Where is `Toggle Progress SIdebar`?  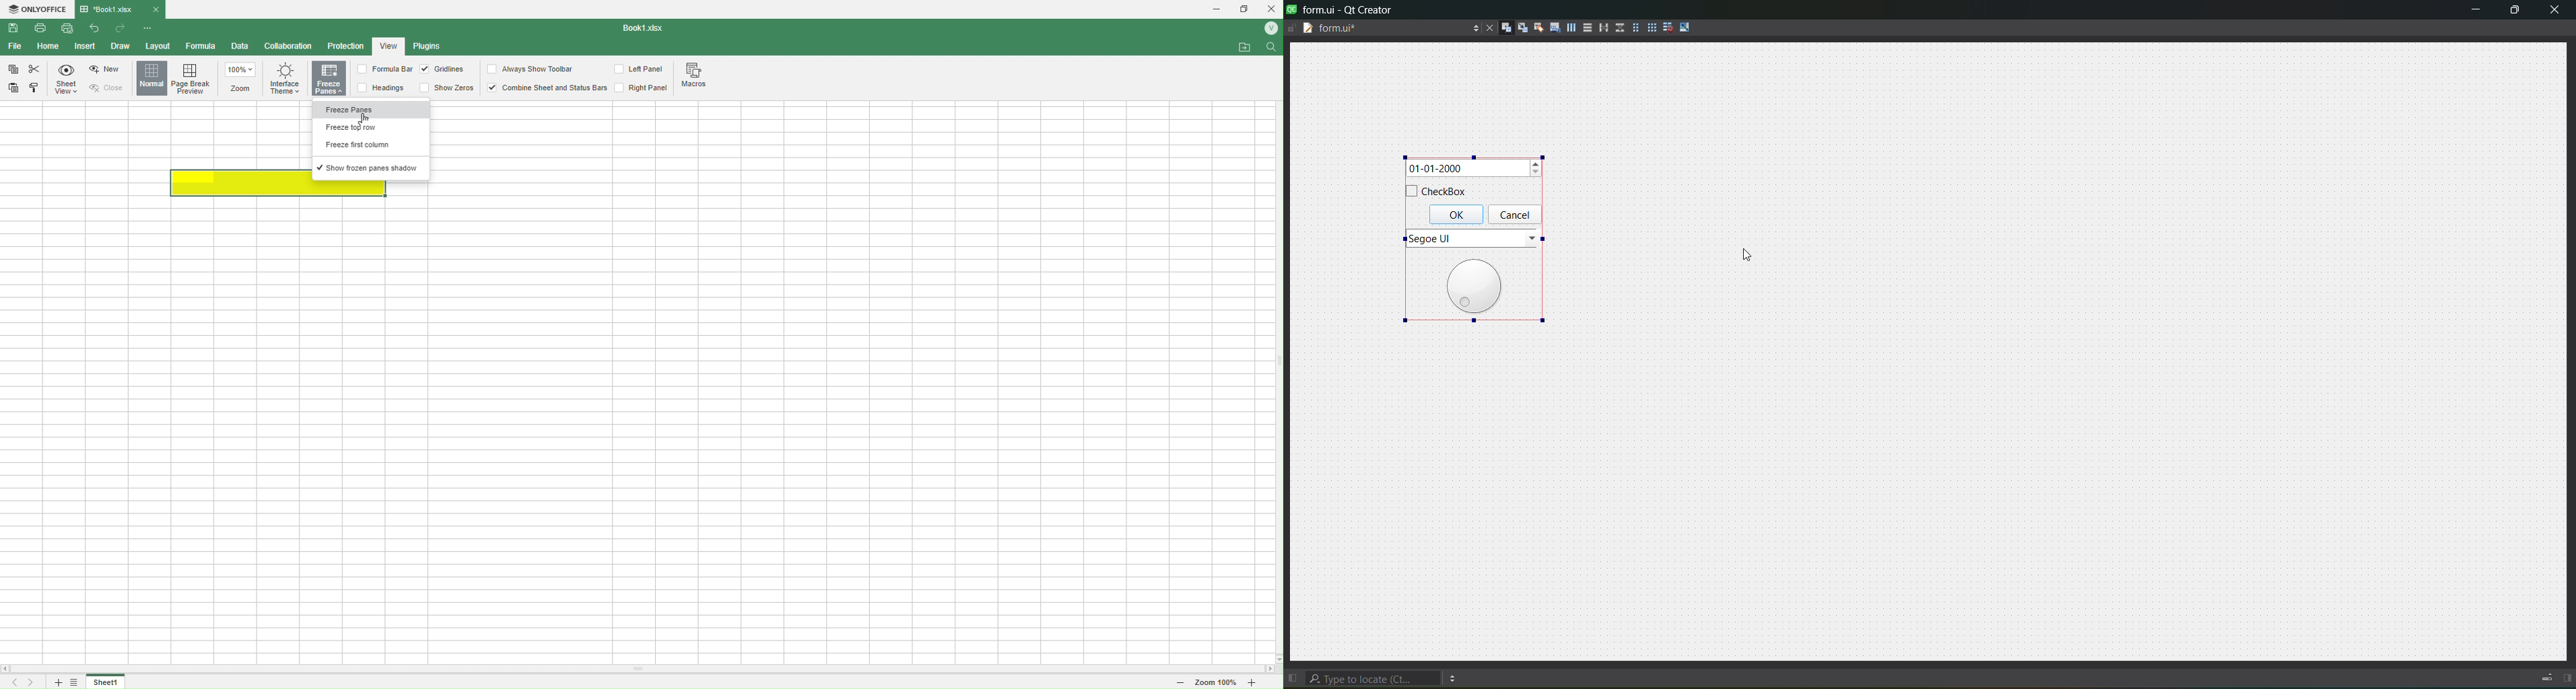 Toggle Progress SIdebar is located at coordinates (2543, 674).